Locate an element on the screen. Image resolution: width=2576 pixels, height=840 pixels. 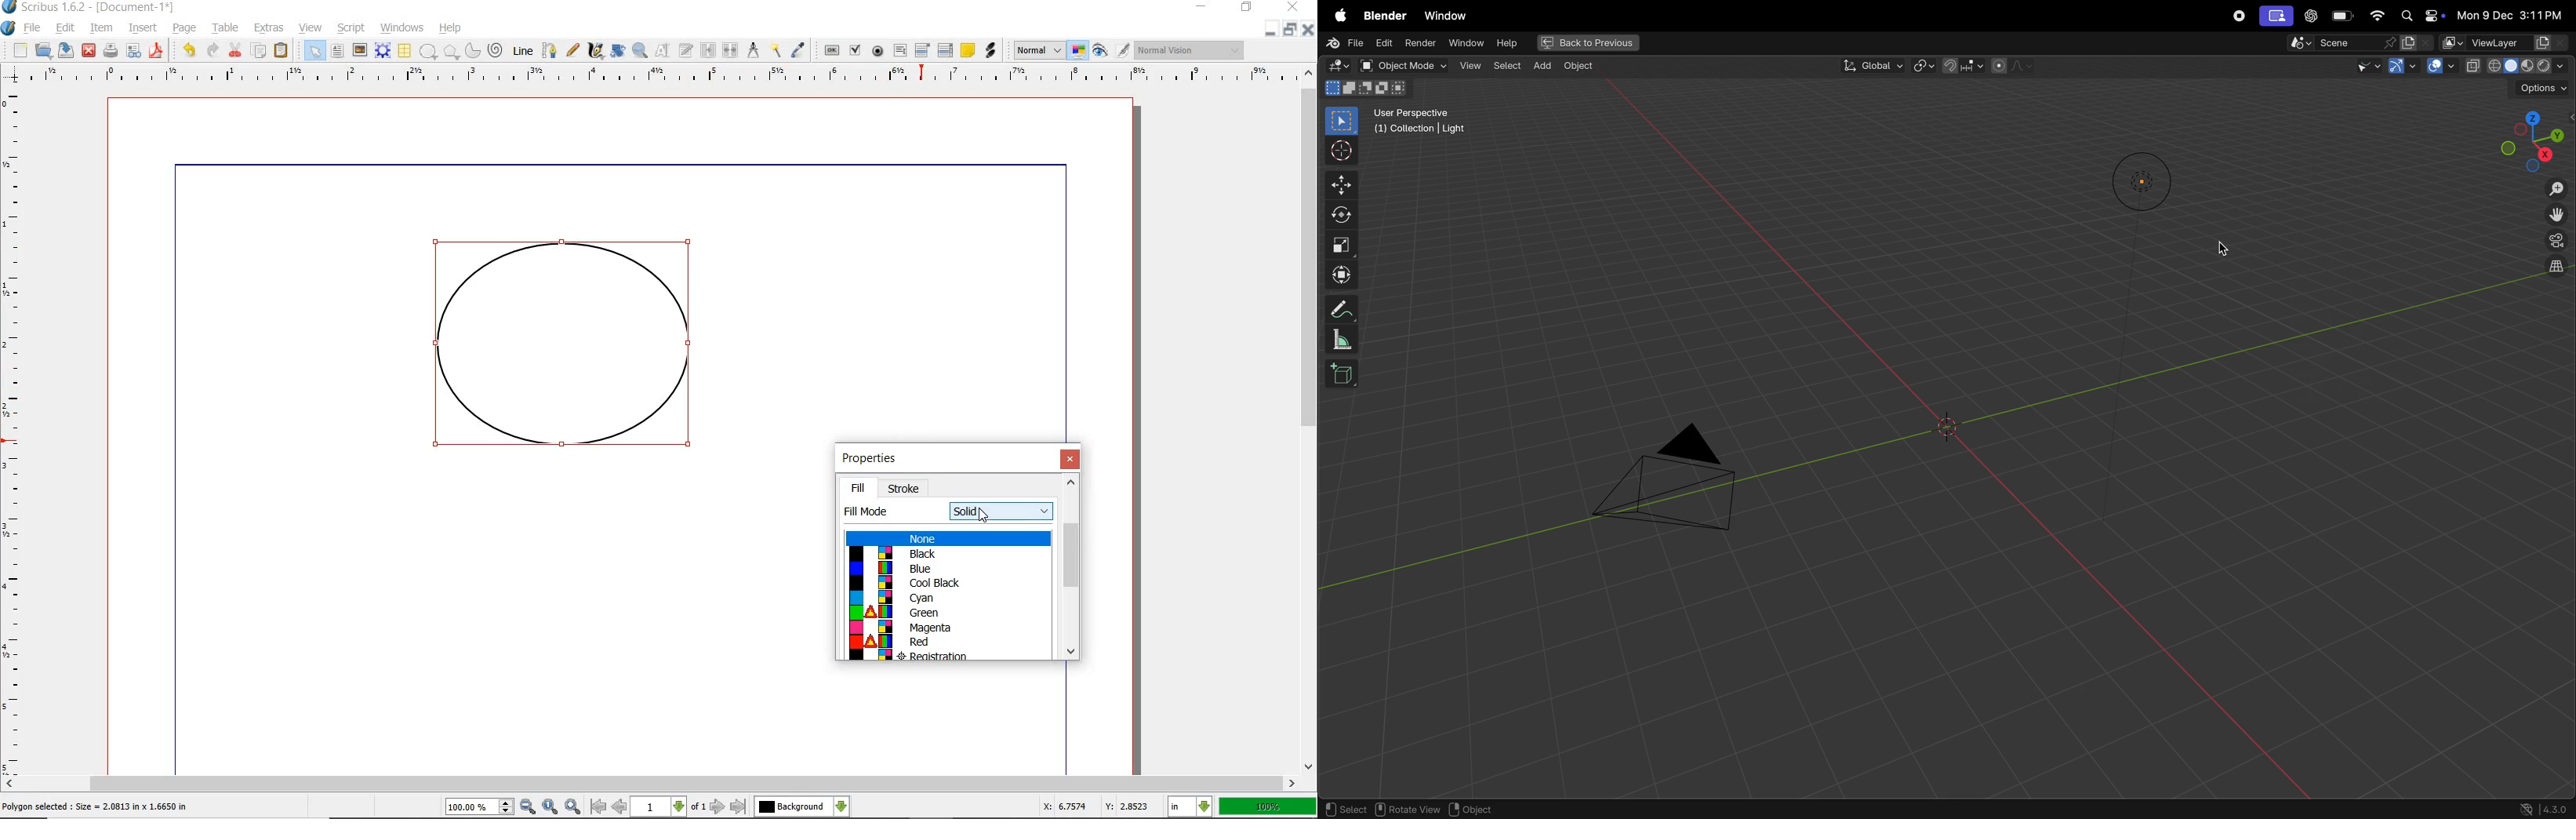
LINK ANNOTATION is located at coordinates (991, 51).